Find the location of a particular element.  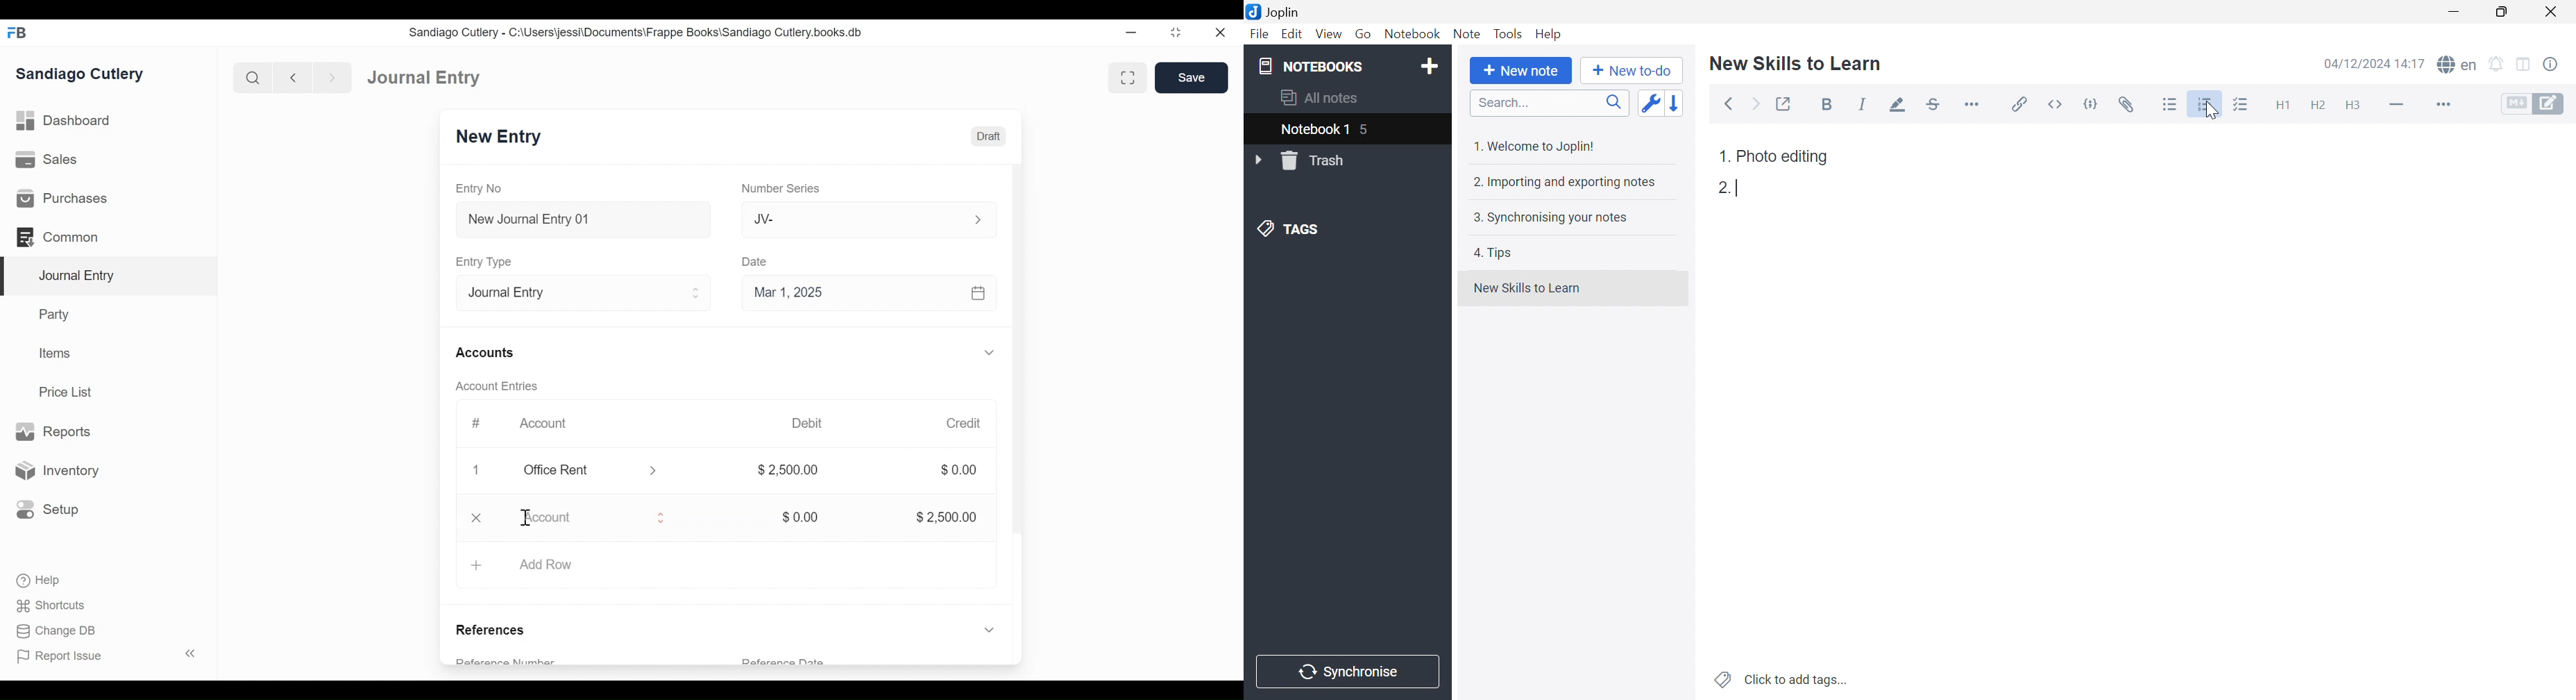

Restore down is located at coordinates (2501, 12).